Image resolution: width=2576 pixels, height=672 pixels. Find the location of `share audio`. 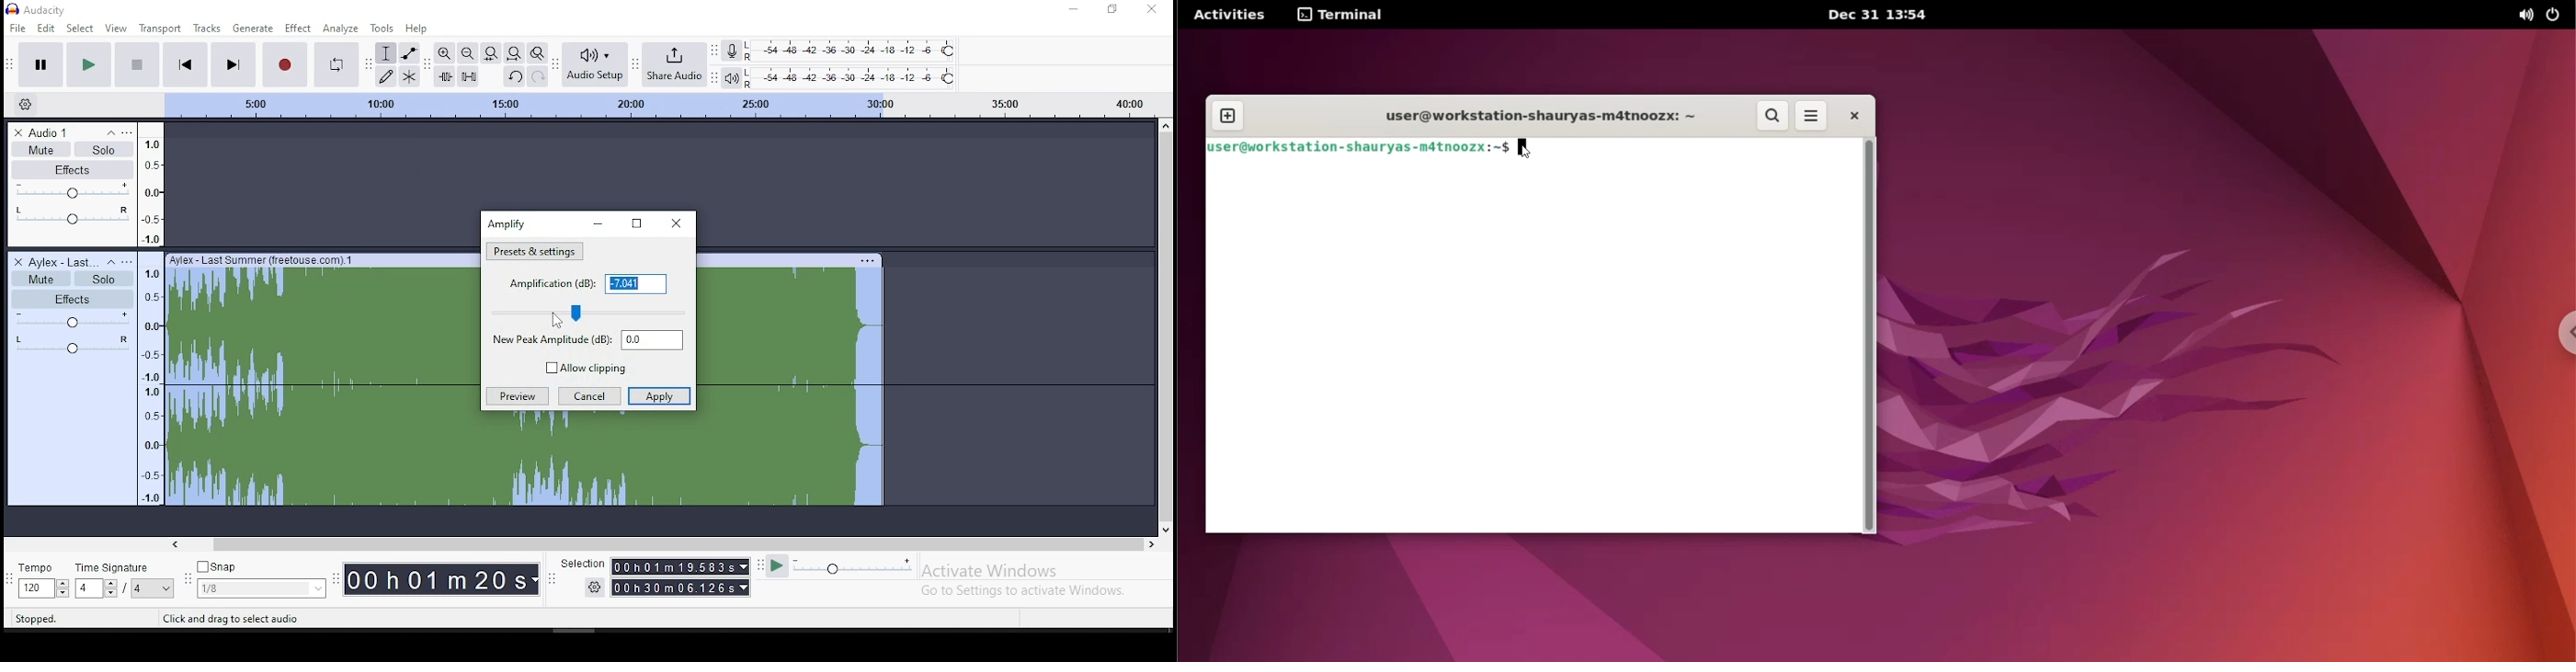

share audio is located at coordinates (677, 63).